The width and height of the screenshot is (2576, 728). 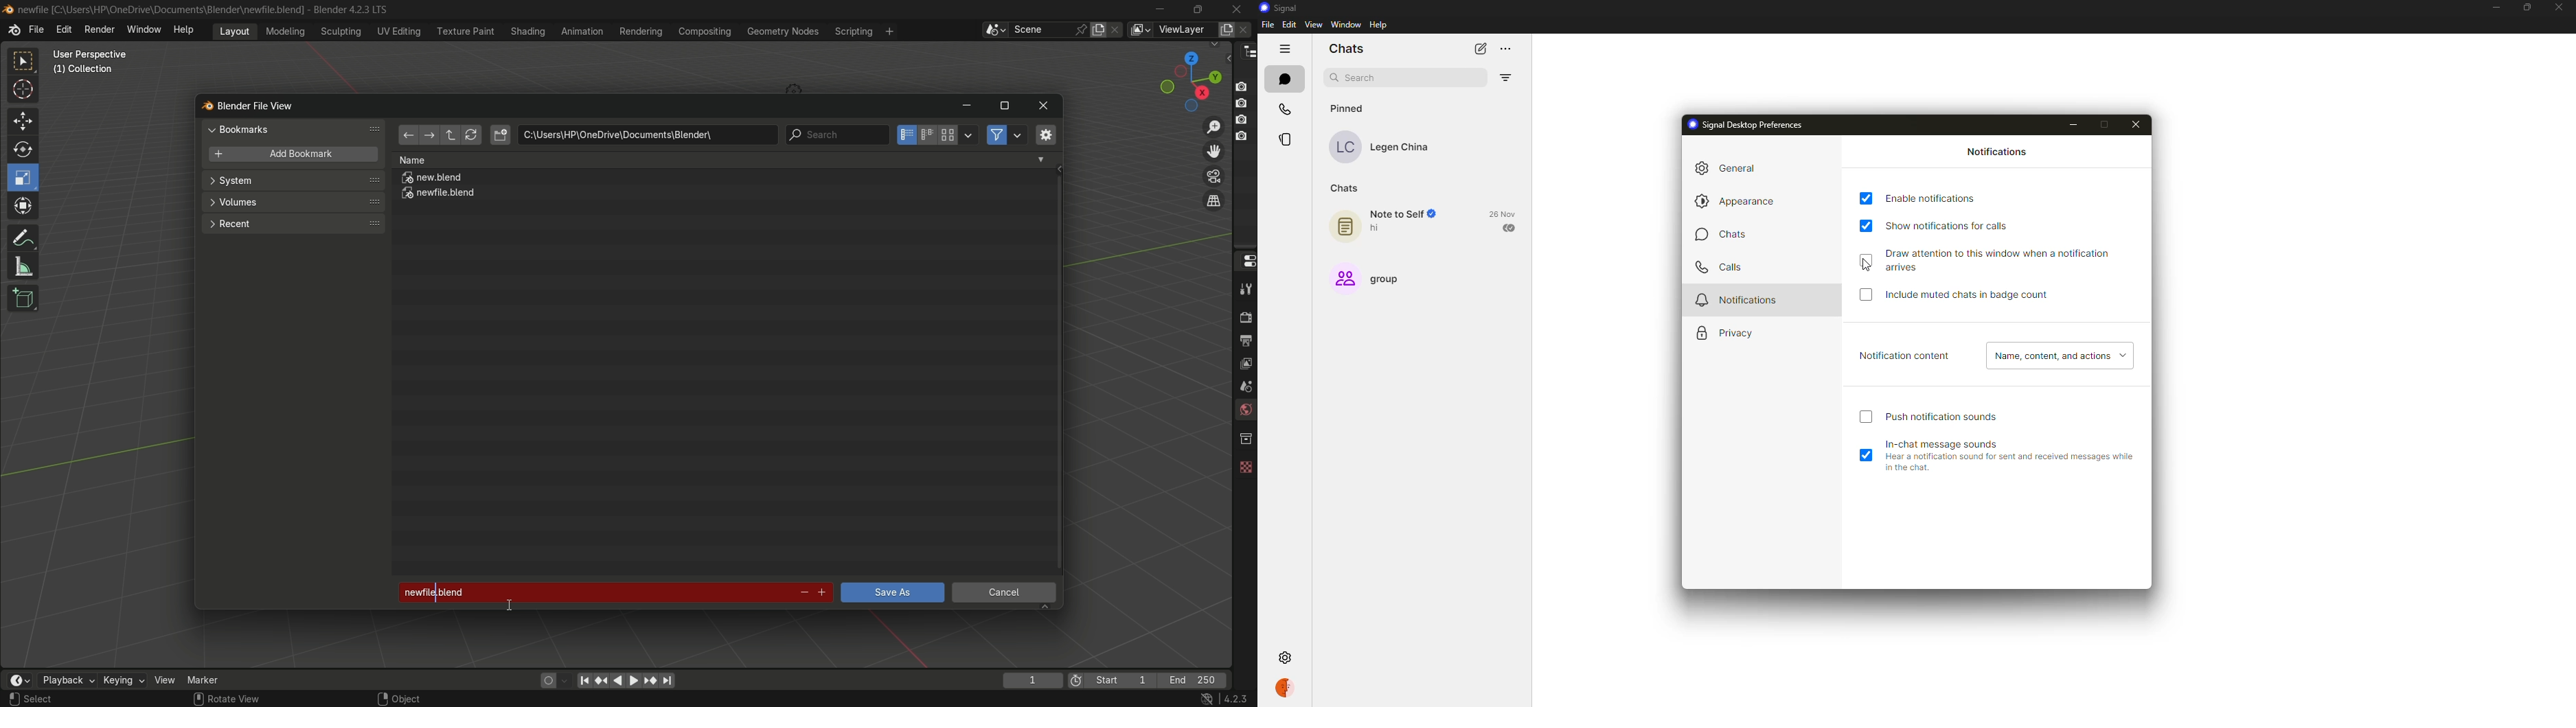 What do you see at coordinates (234, 30) in the screenshot?
I see `layout menu` at bounding box center [234, 30].